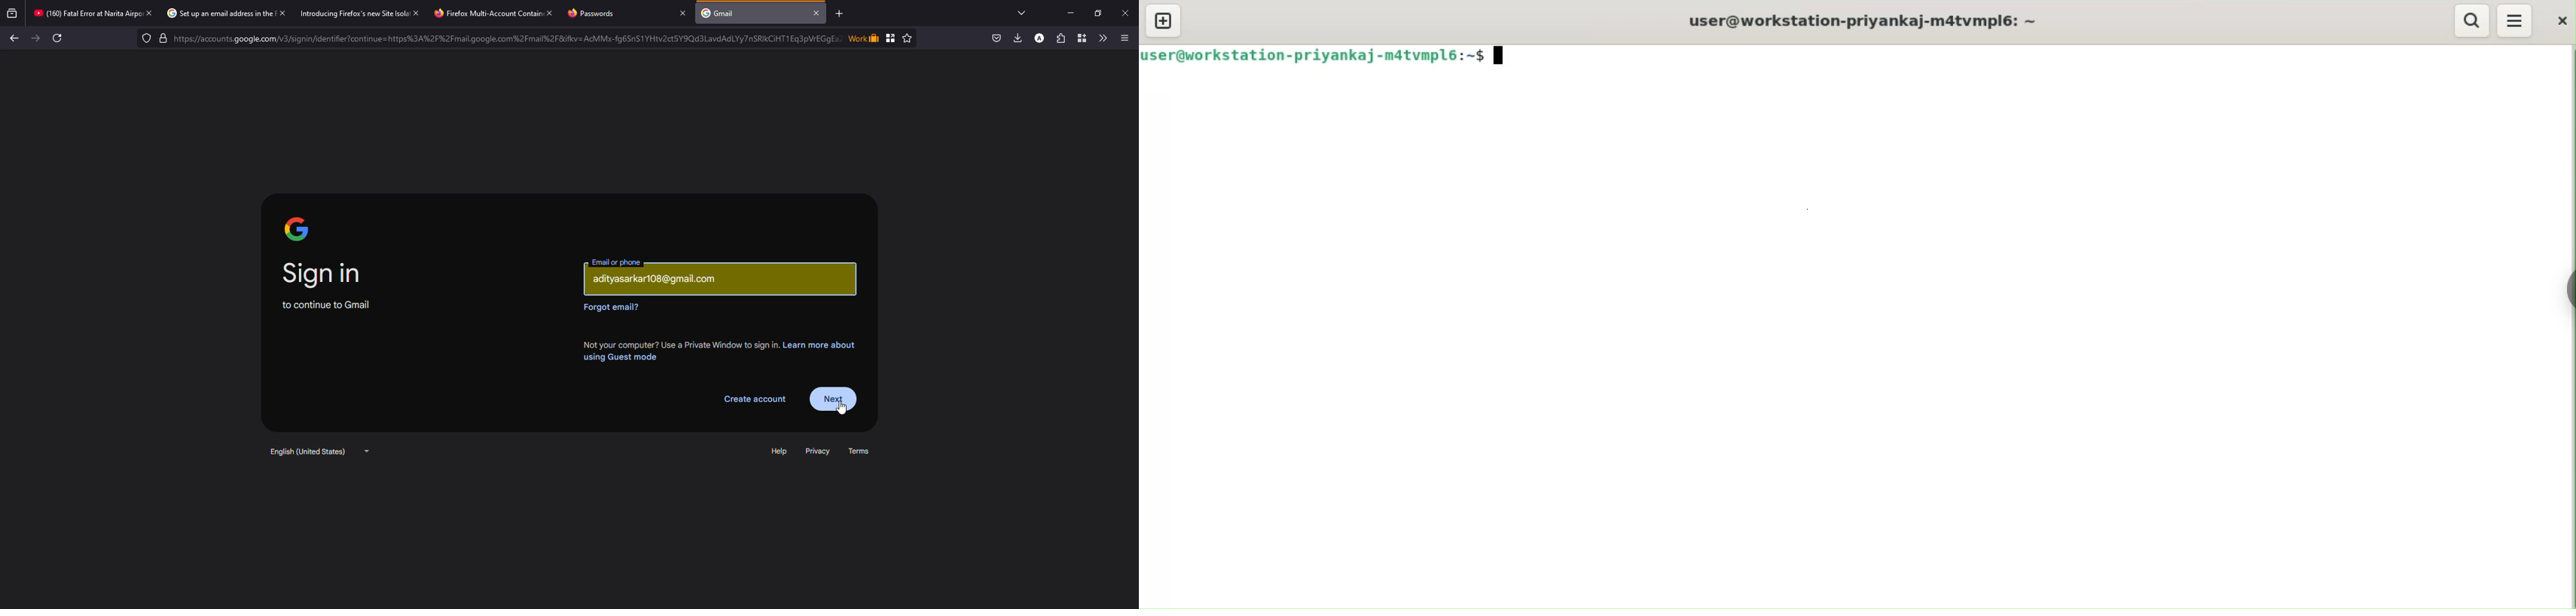  What do you see at coordinates (613, 307) in the screenshot?
I see `forgot email` at bounding box center [613, 307].